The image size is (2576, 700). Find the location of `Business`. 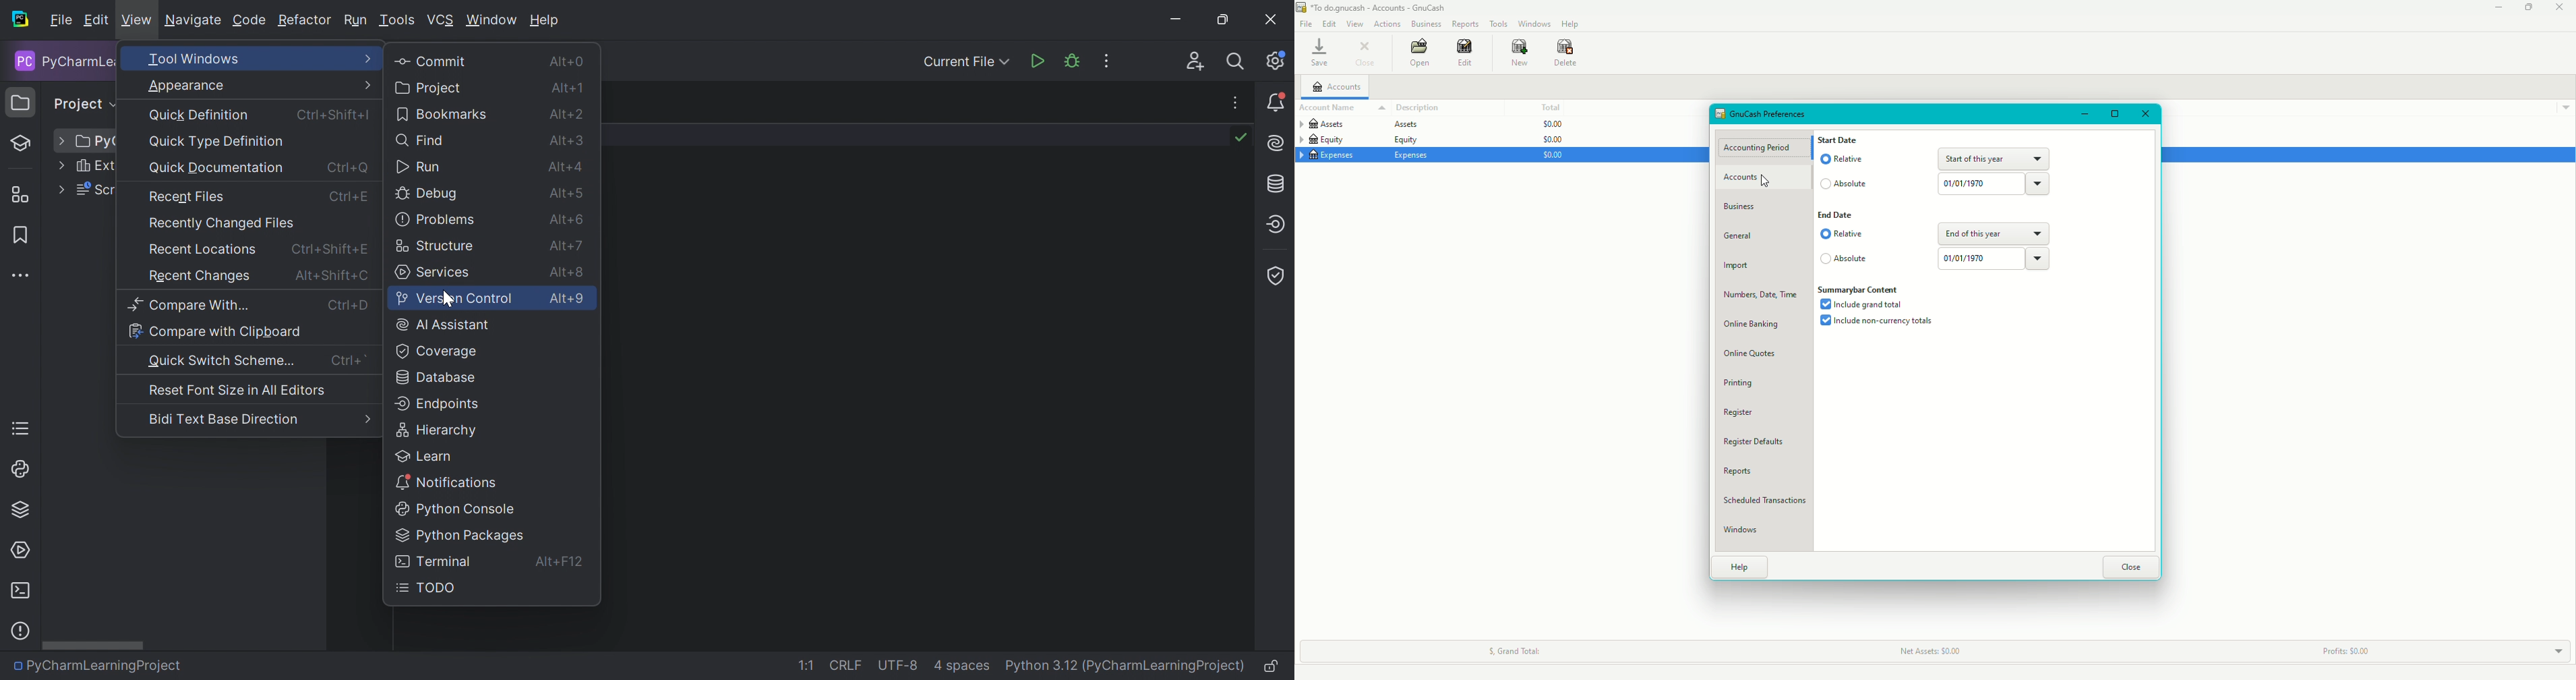

Business is located at coordinates (1742, 207).